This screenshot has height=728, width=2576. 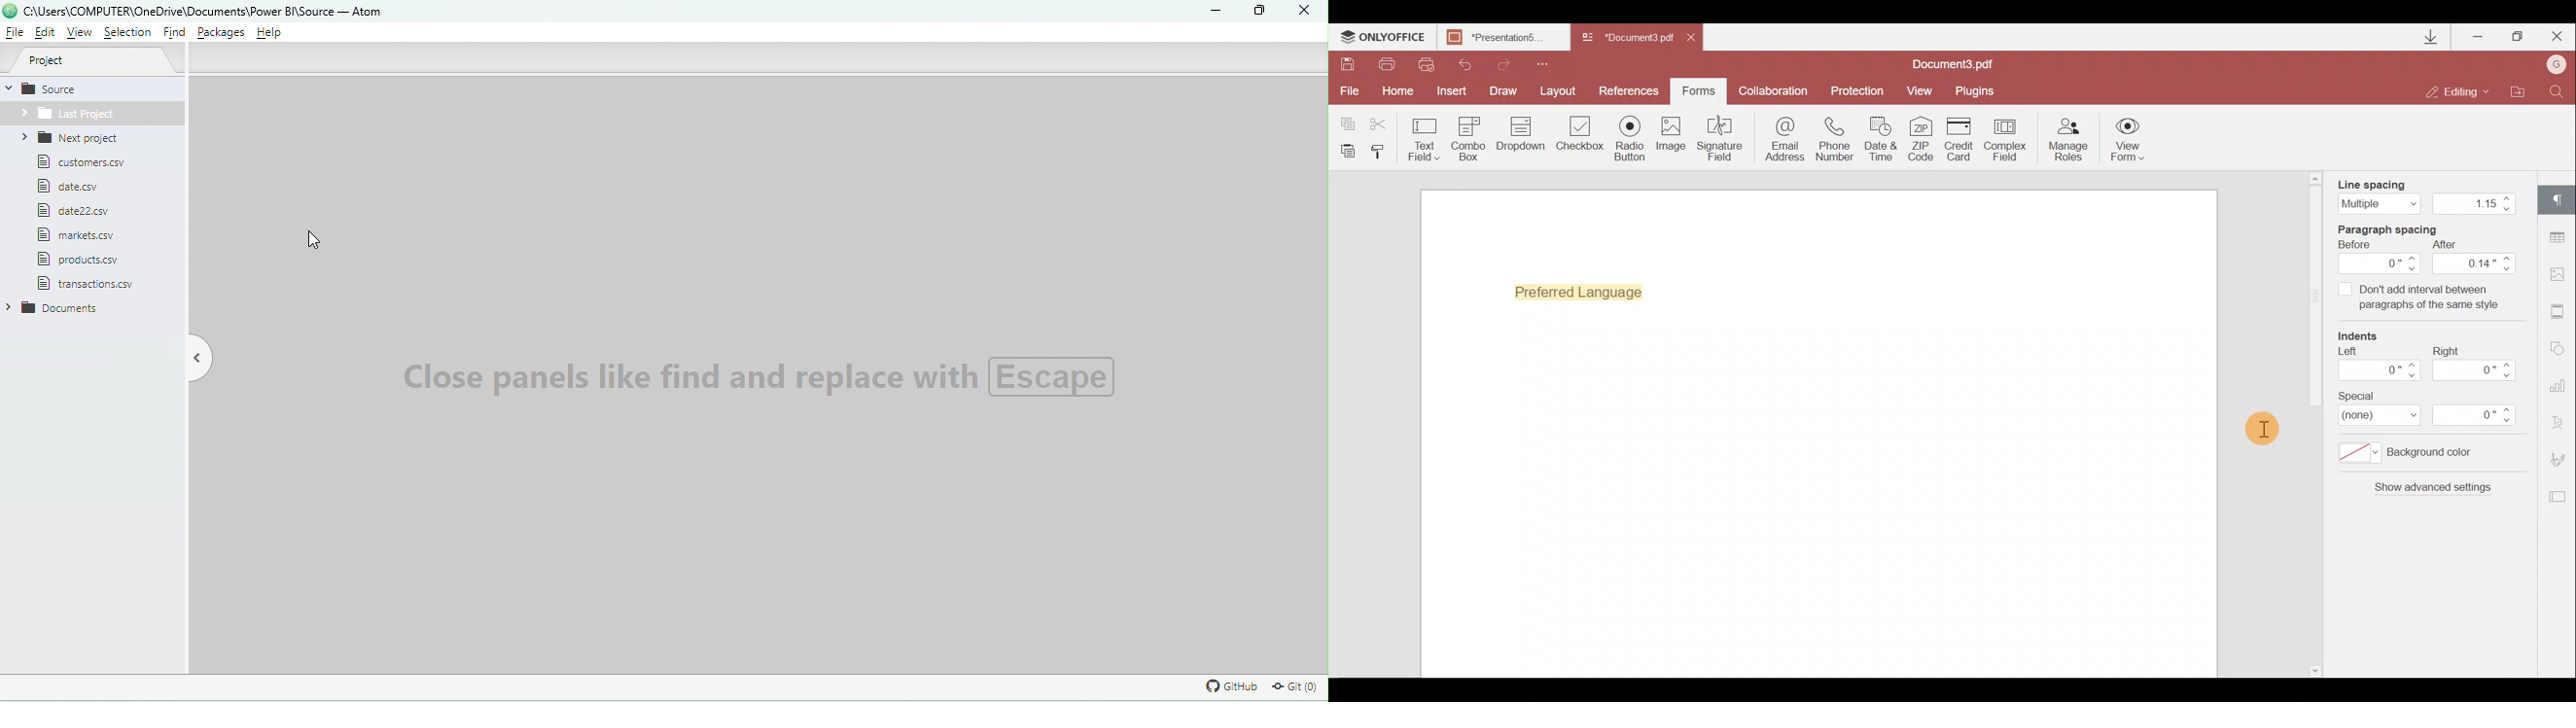 What do you see at coordinates (1347, 66) in the screenshot?
I see `Save` at bounding box center [1347, 66].